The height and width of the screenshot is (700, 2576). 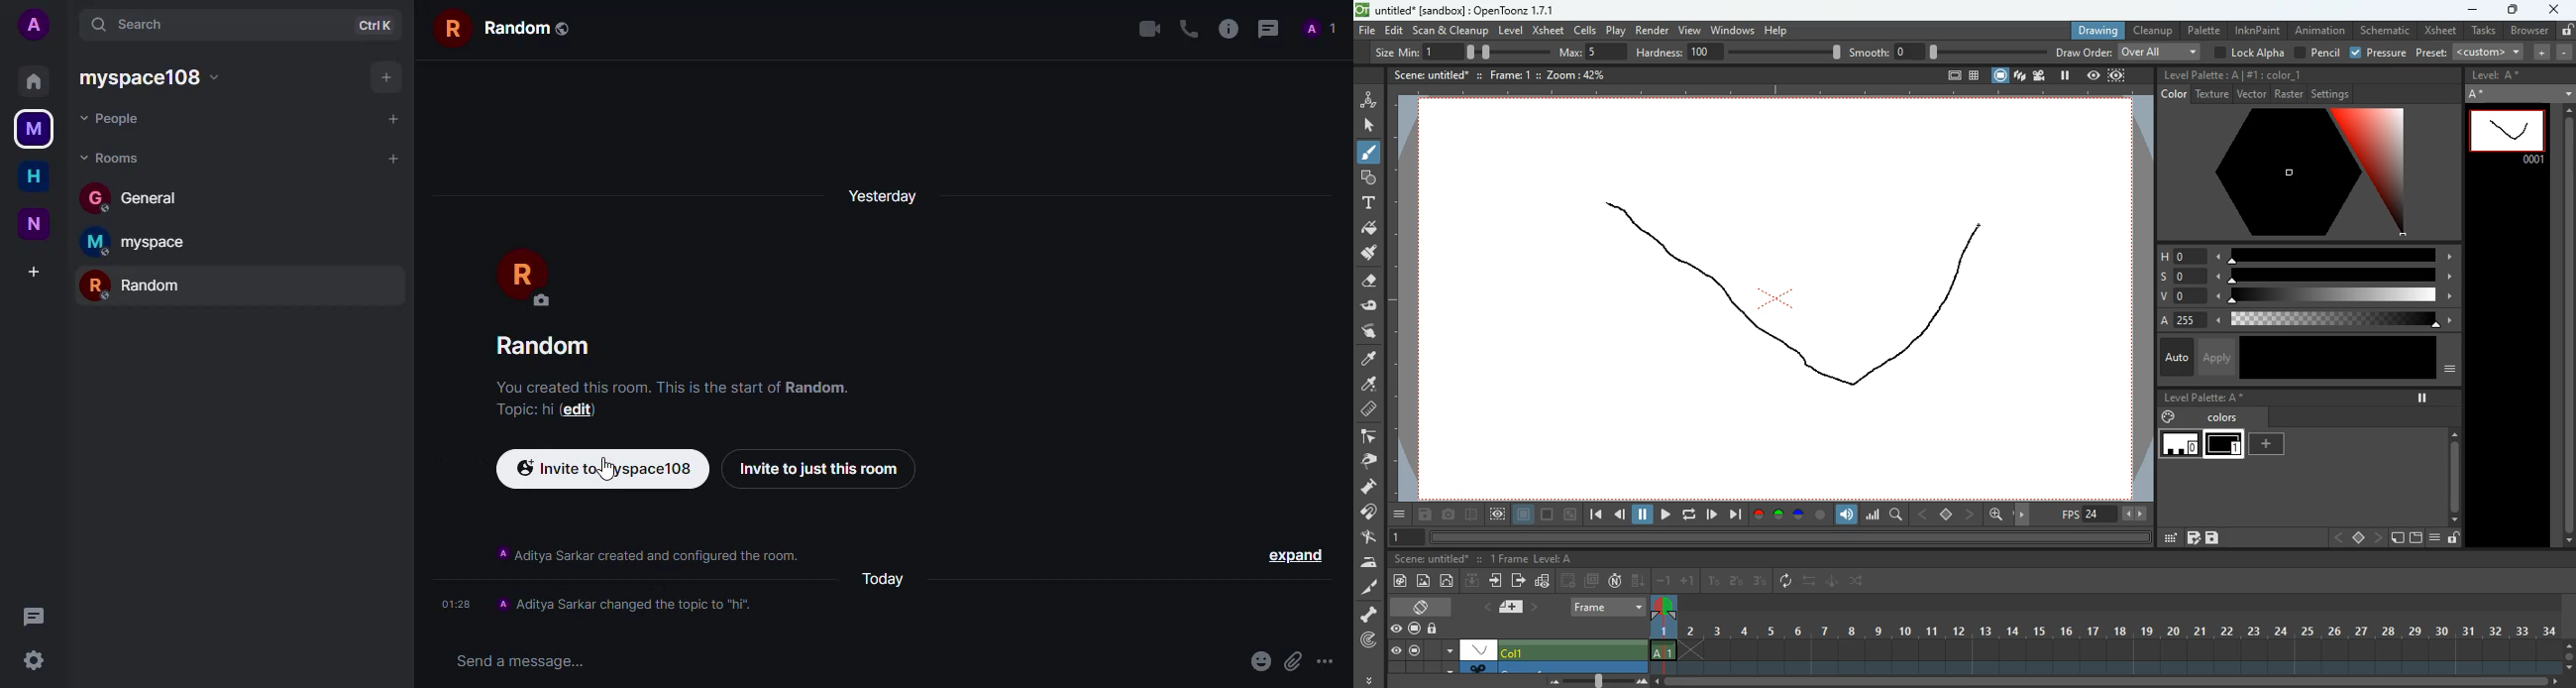 I want to click on people, so click(x=1322, y=29).